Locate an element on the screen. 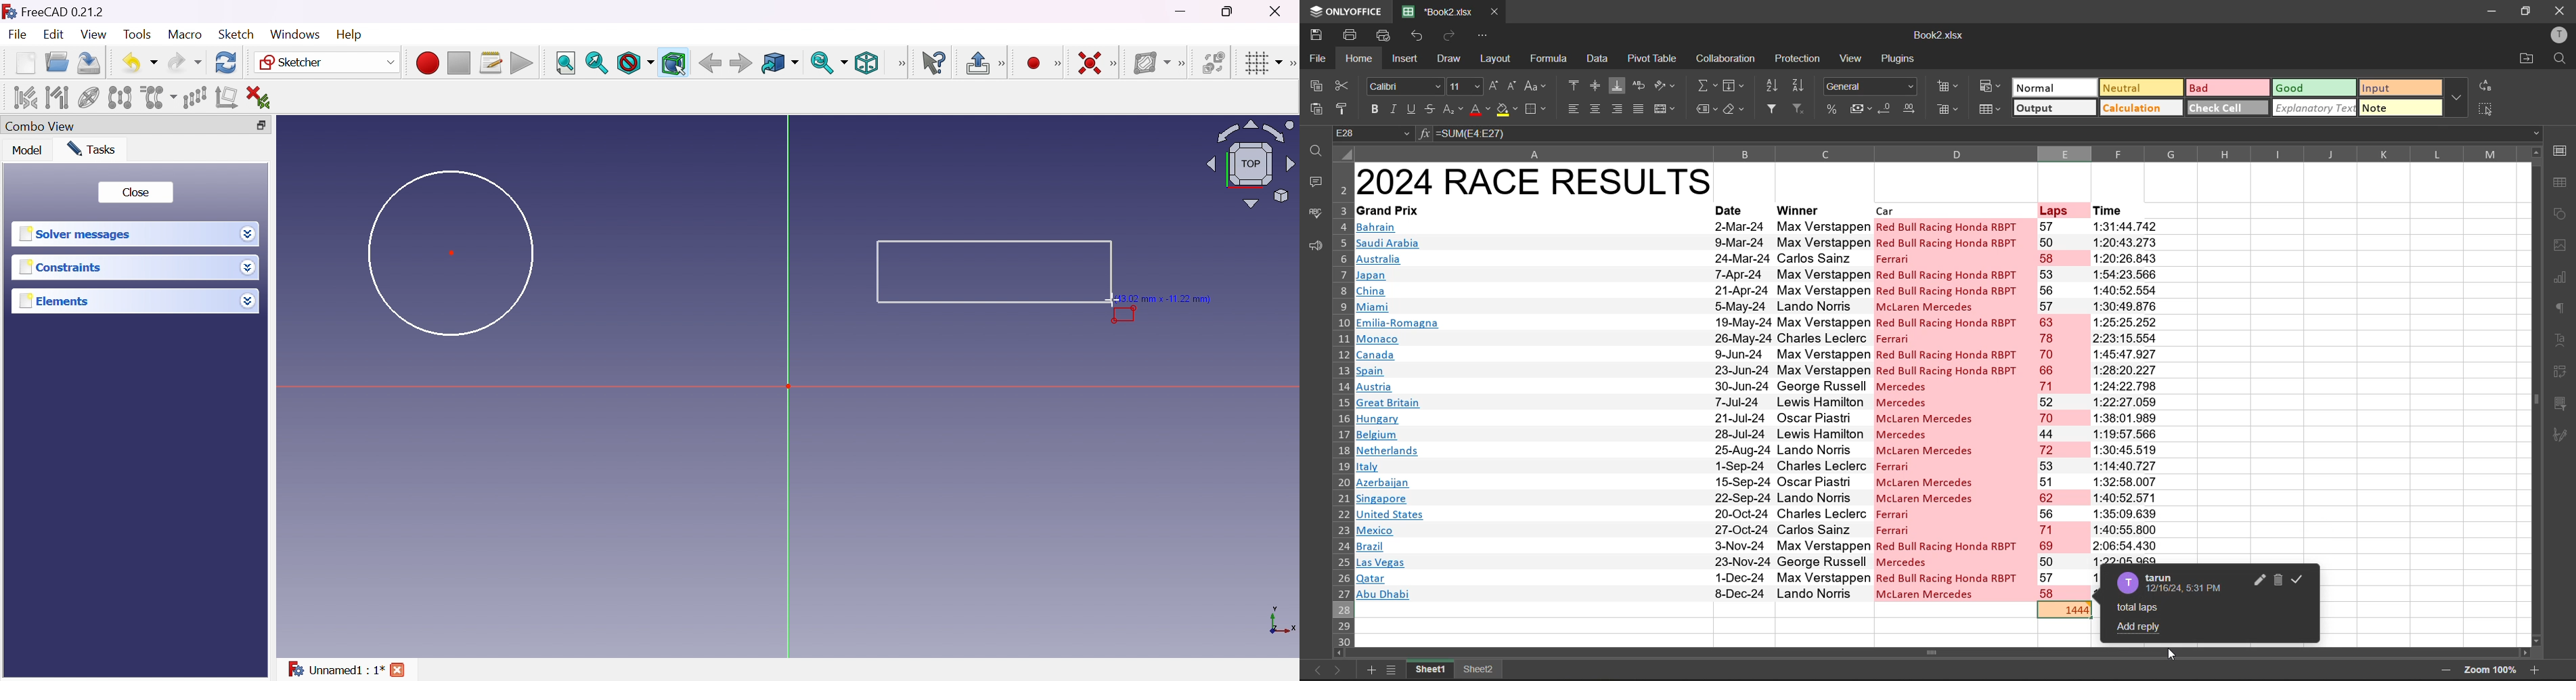  Macros is located at coordinates (491, 63).